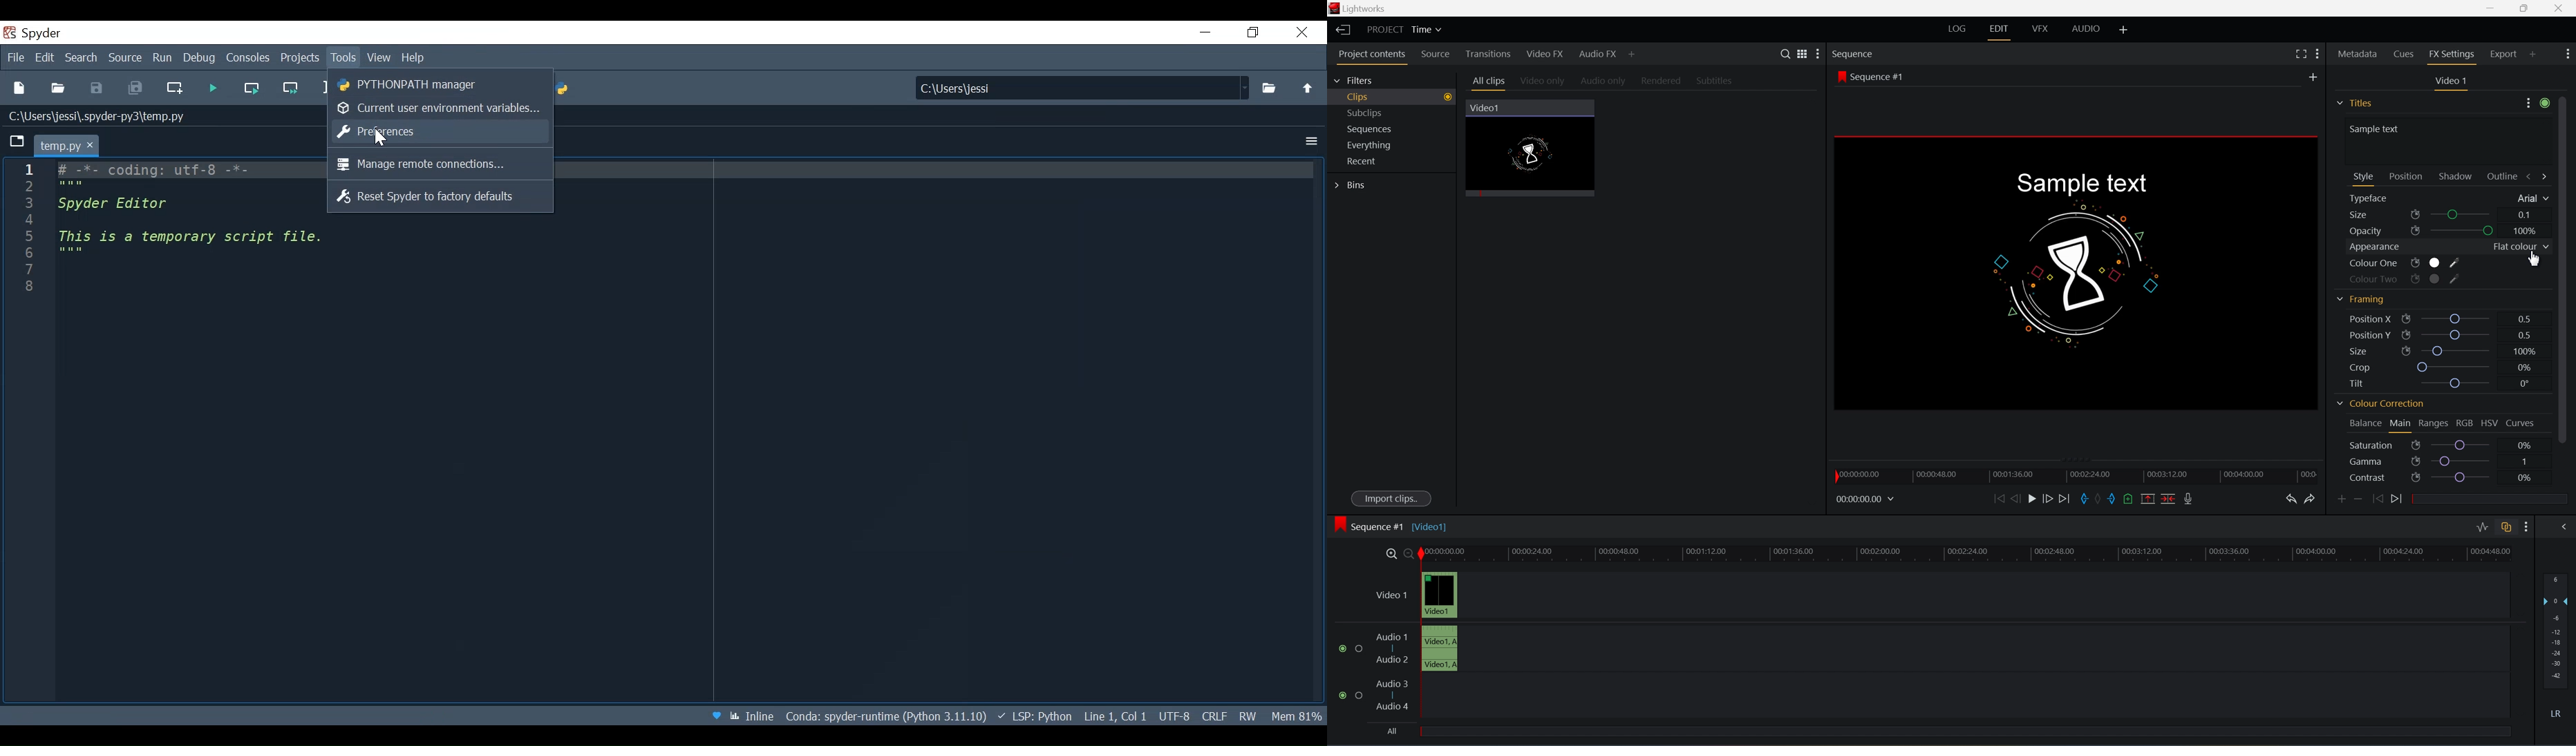 This screenshot has width=2576, height=756. Describe the element at coordinates (2376, 248) in the screenshot. I see `appearance` at that location.